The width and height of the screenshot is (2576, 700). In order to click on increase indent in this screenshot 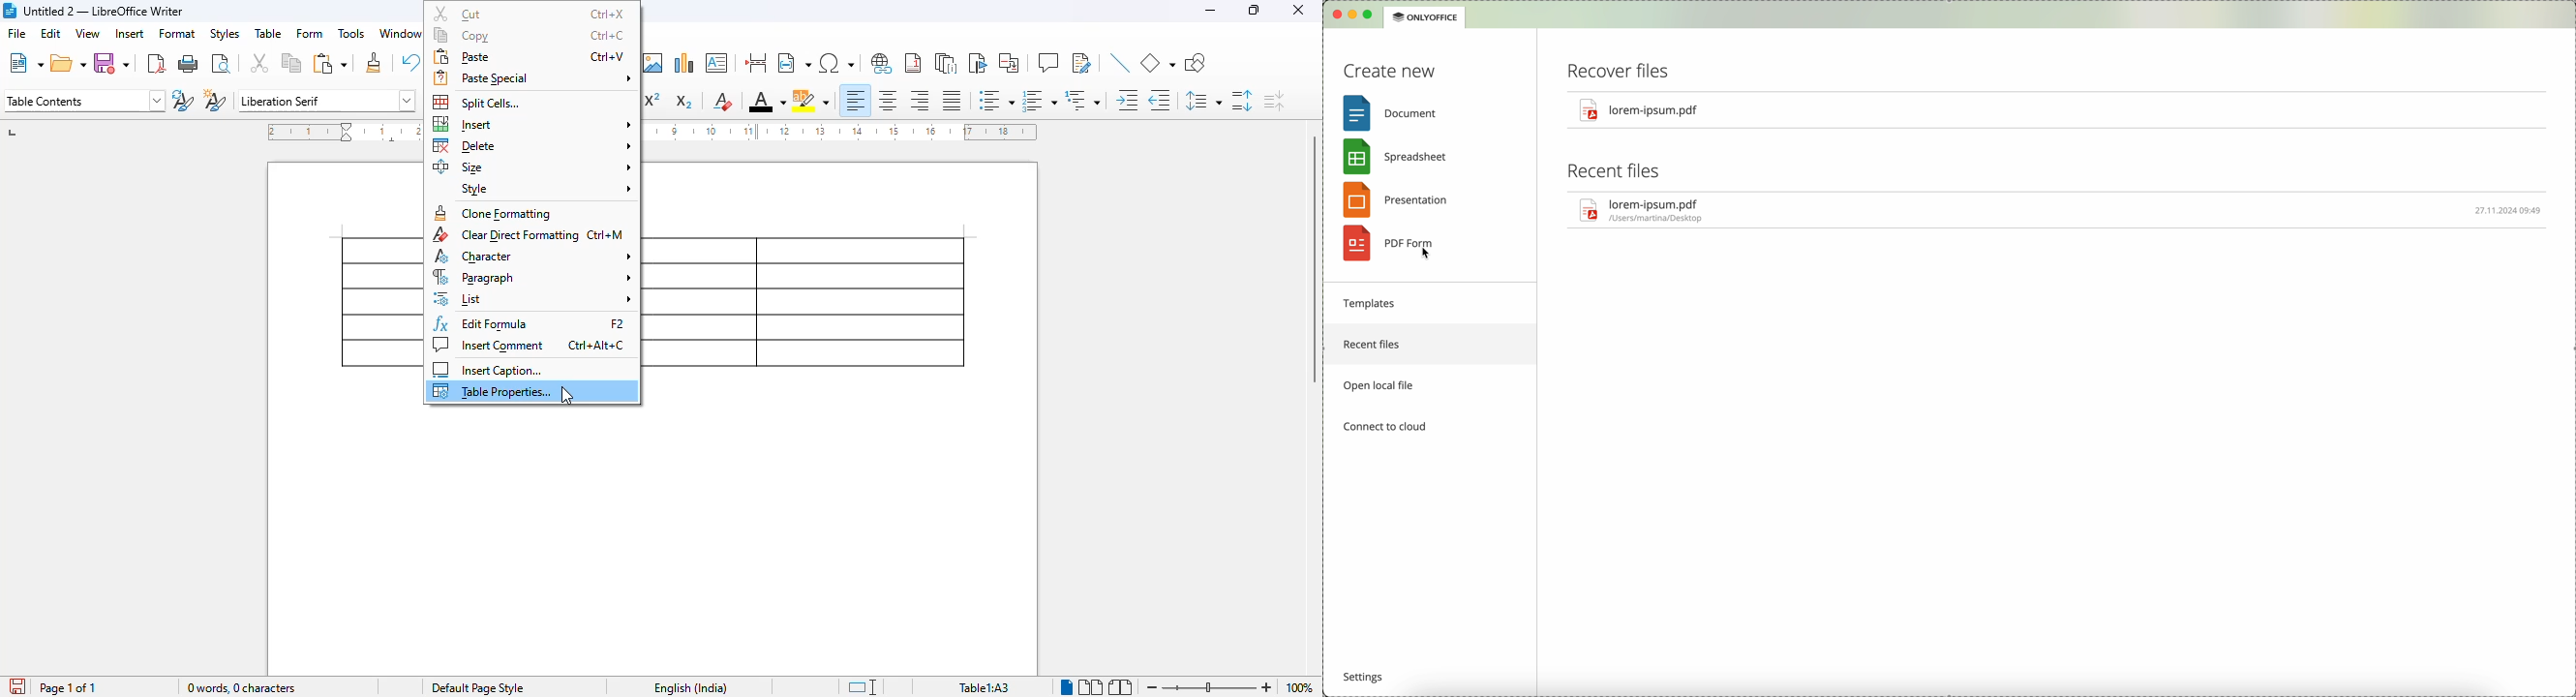, I will do `click(1129, 100)`.